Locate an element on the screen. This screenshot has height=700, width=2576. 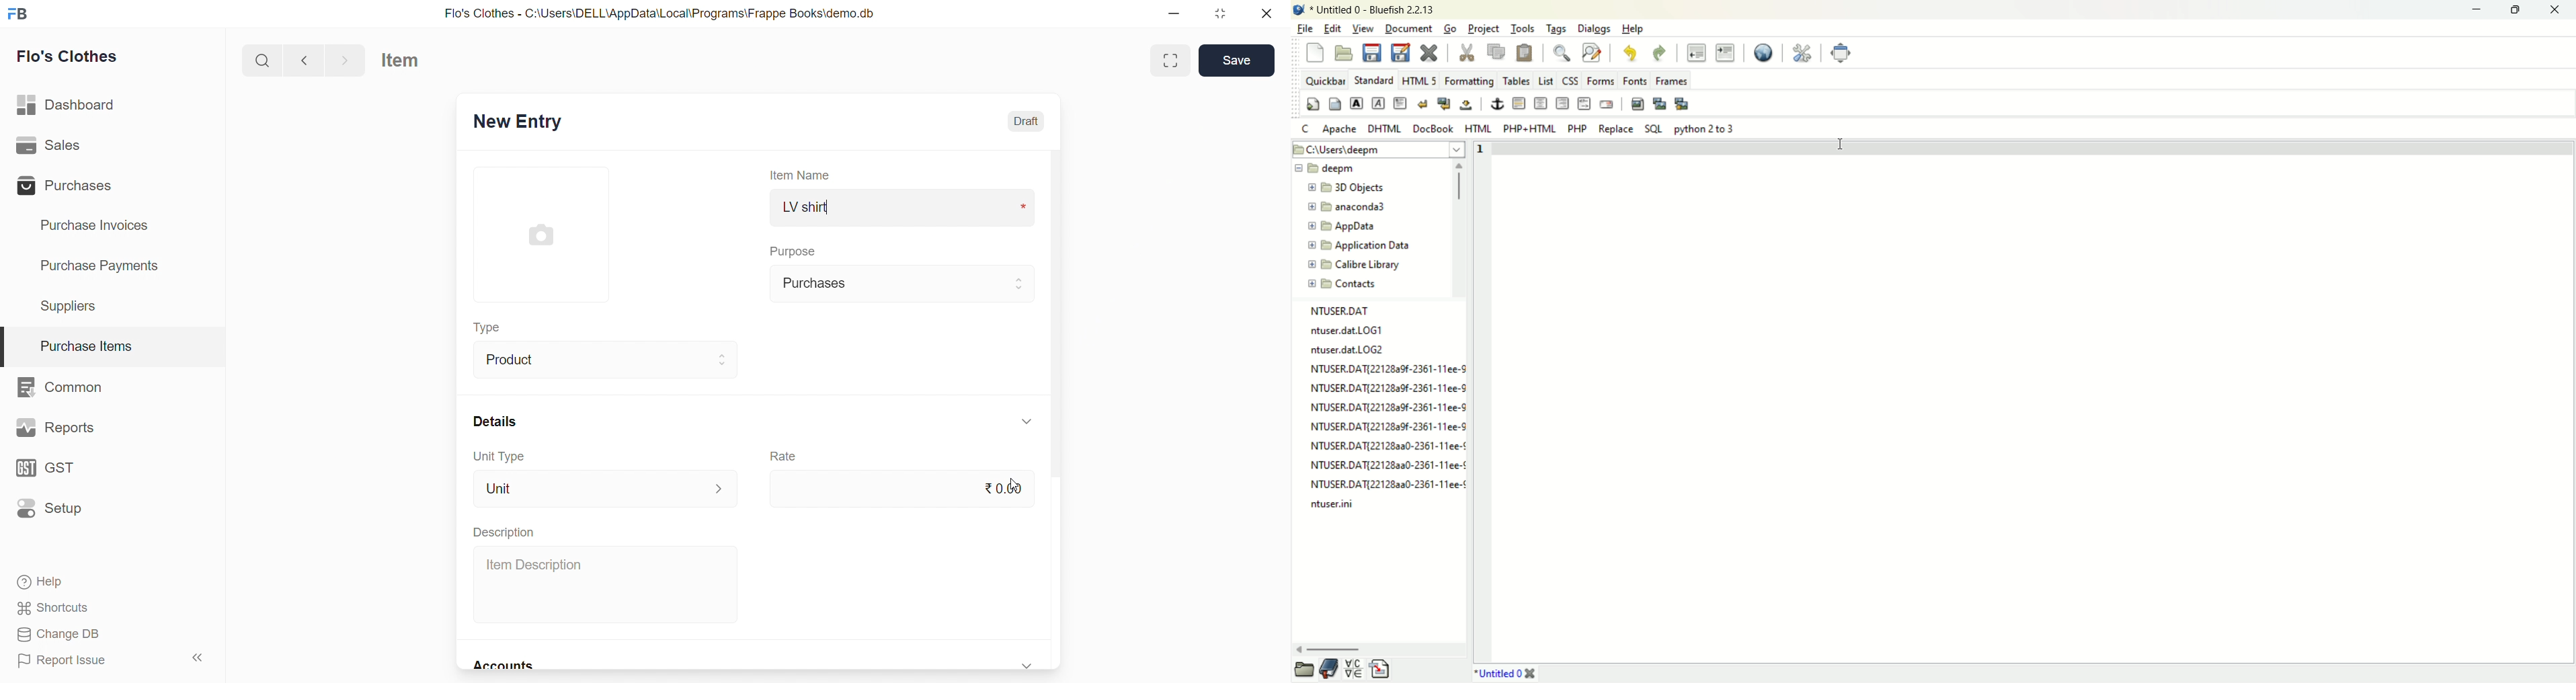
NTUSER.DAT is located at coordinates (1342, 309).